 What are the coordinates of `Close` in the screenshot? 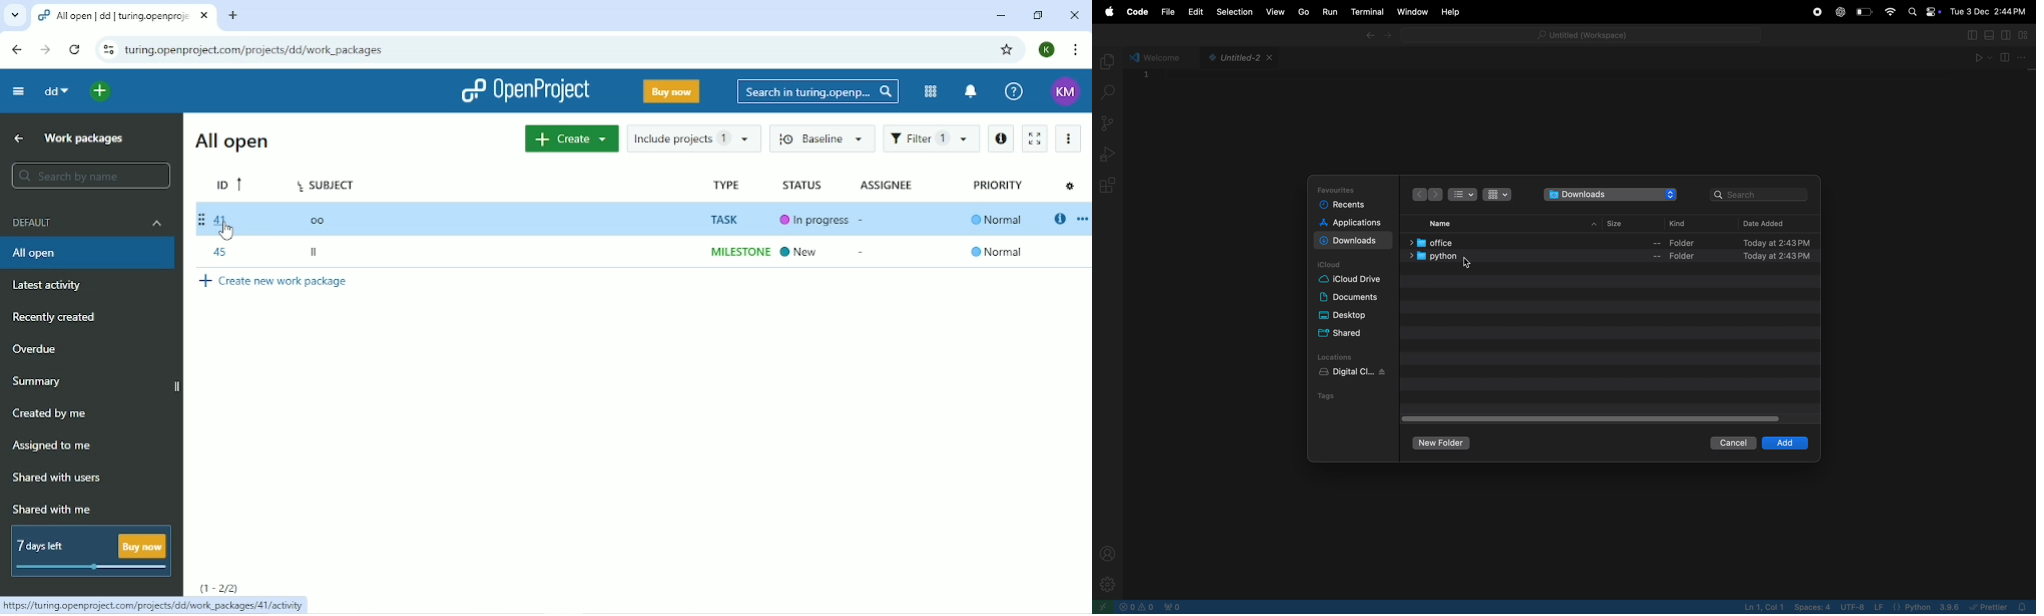 It's located at (1074, 15).